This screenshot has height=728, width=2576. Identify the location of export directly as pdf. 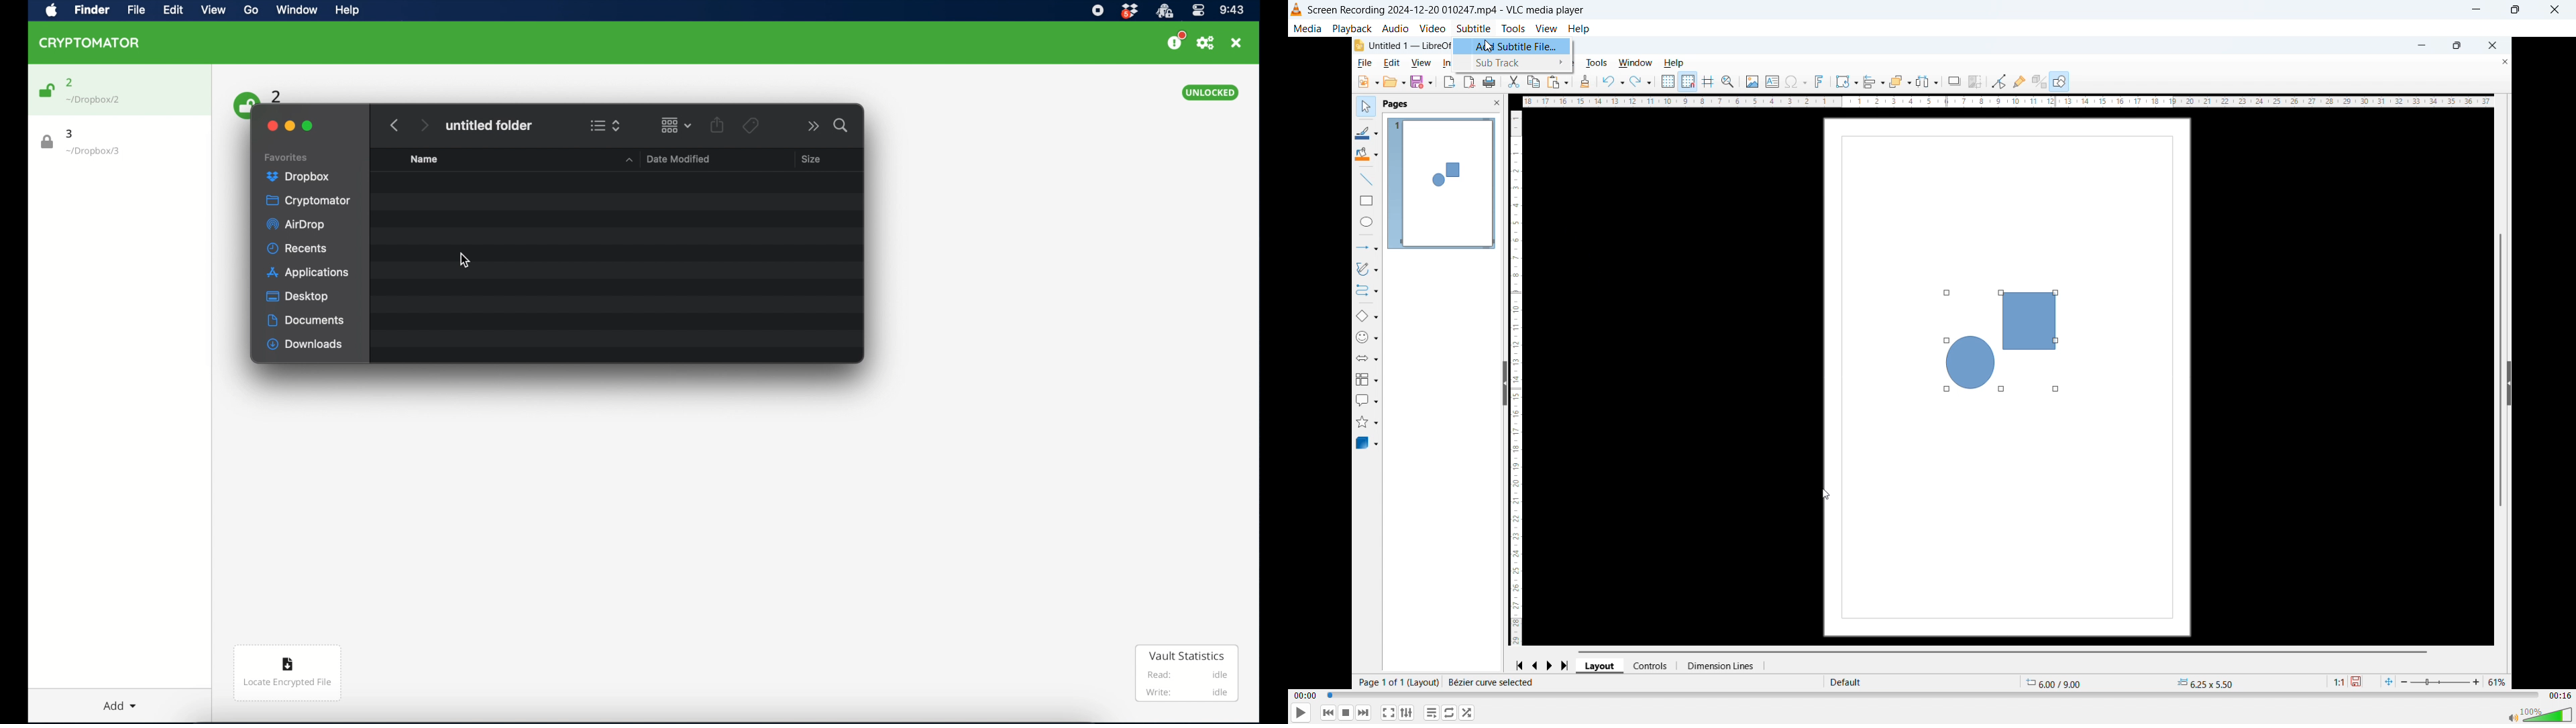
(1470, 82).